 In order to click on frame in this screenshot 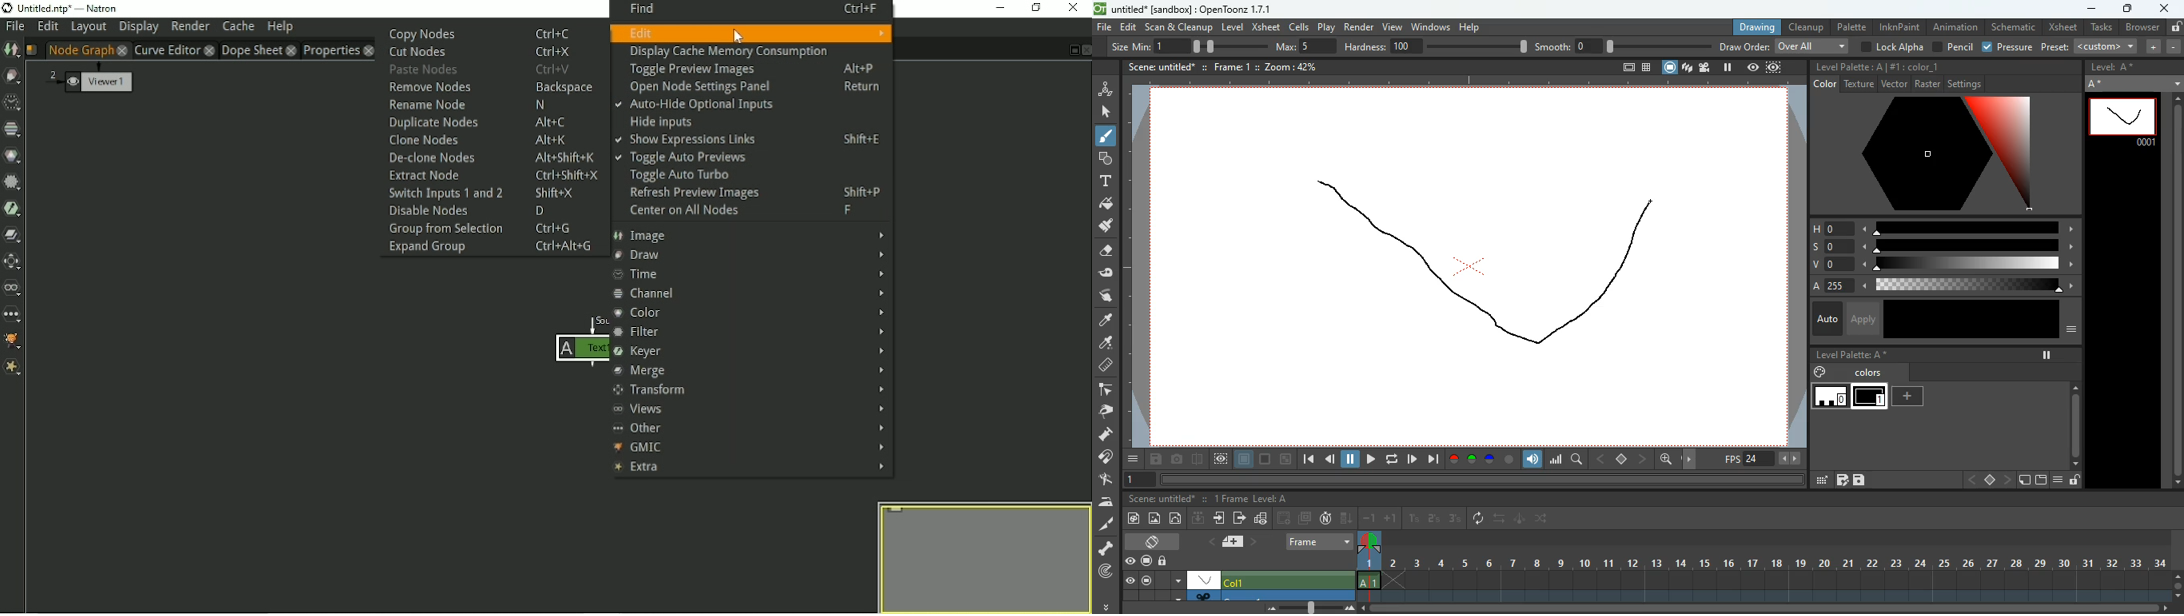, I will do `click(1225, 66)`.